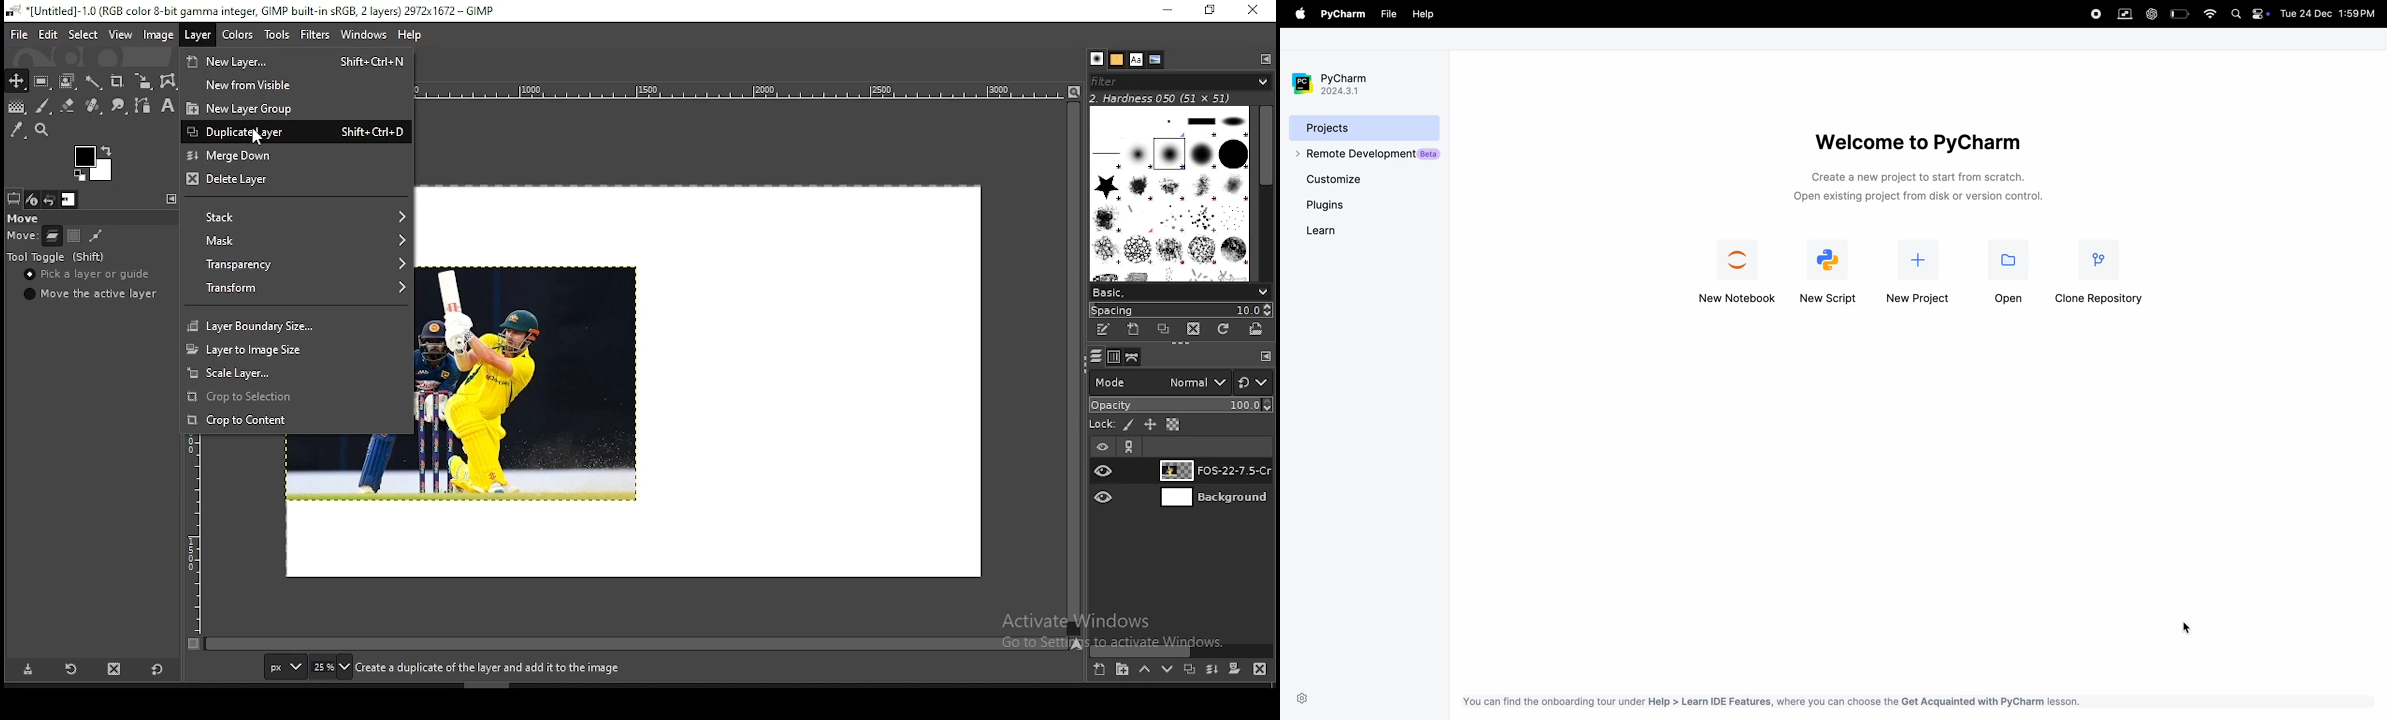 Image resolution: width=2408 pixels, height=728 pixels. Describe the element at coordinates (119, 34) in the screenshot. I see `view` at that location.